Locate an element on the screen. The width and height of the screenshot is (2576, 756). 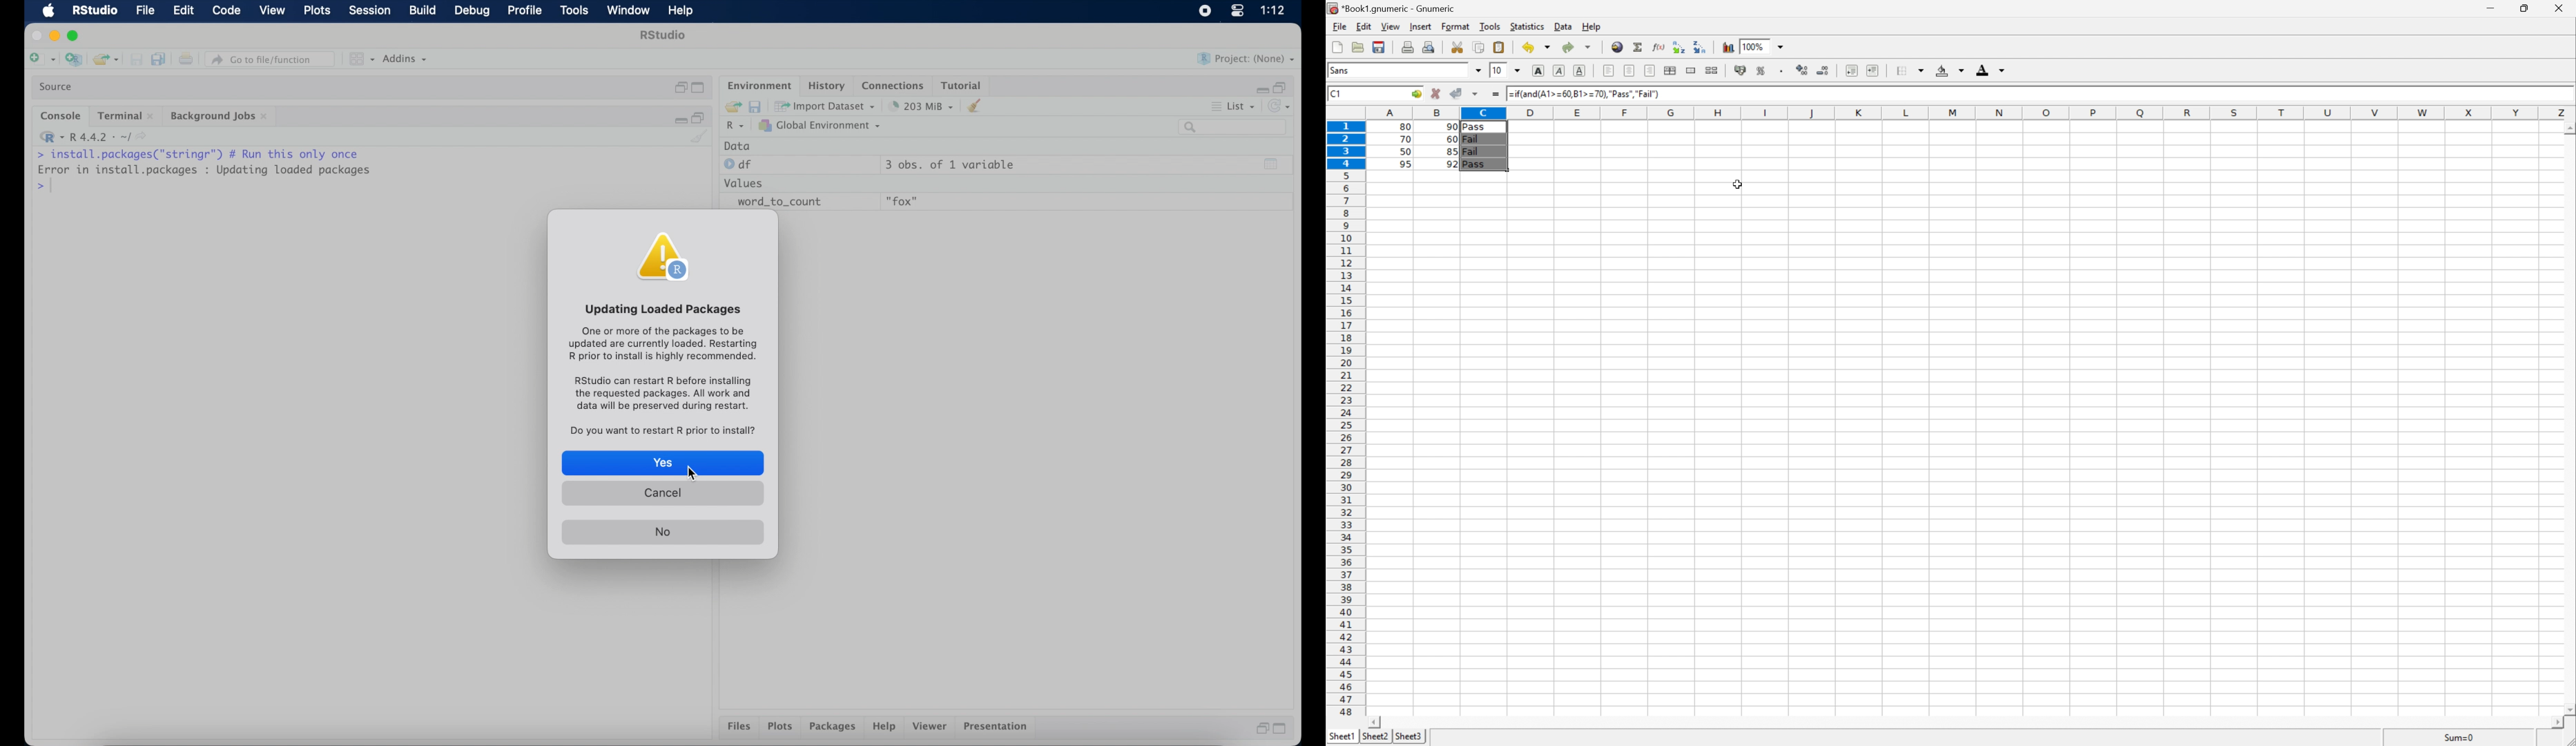
tutorial is located at coordinates (962, 84).